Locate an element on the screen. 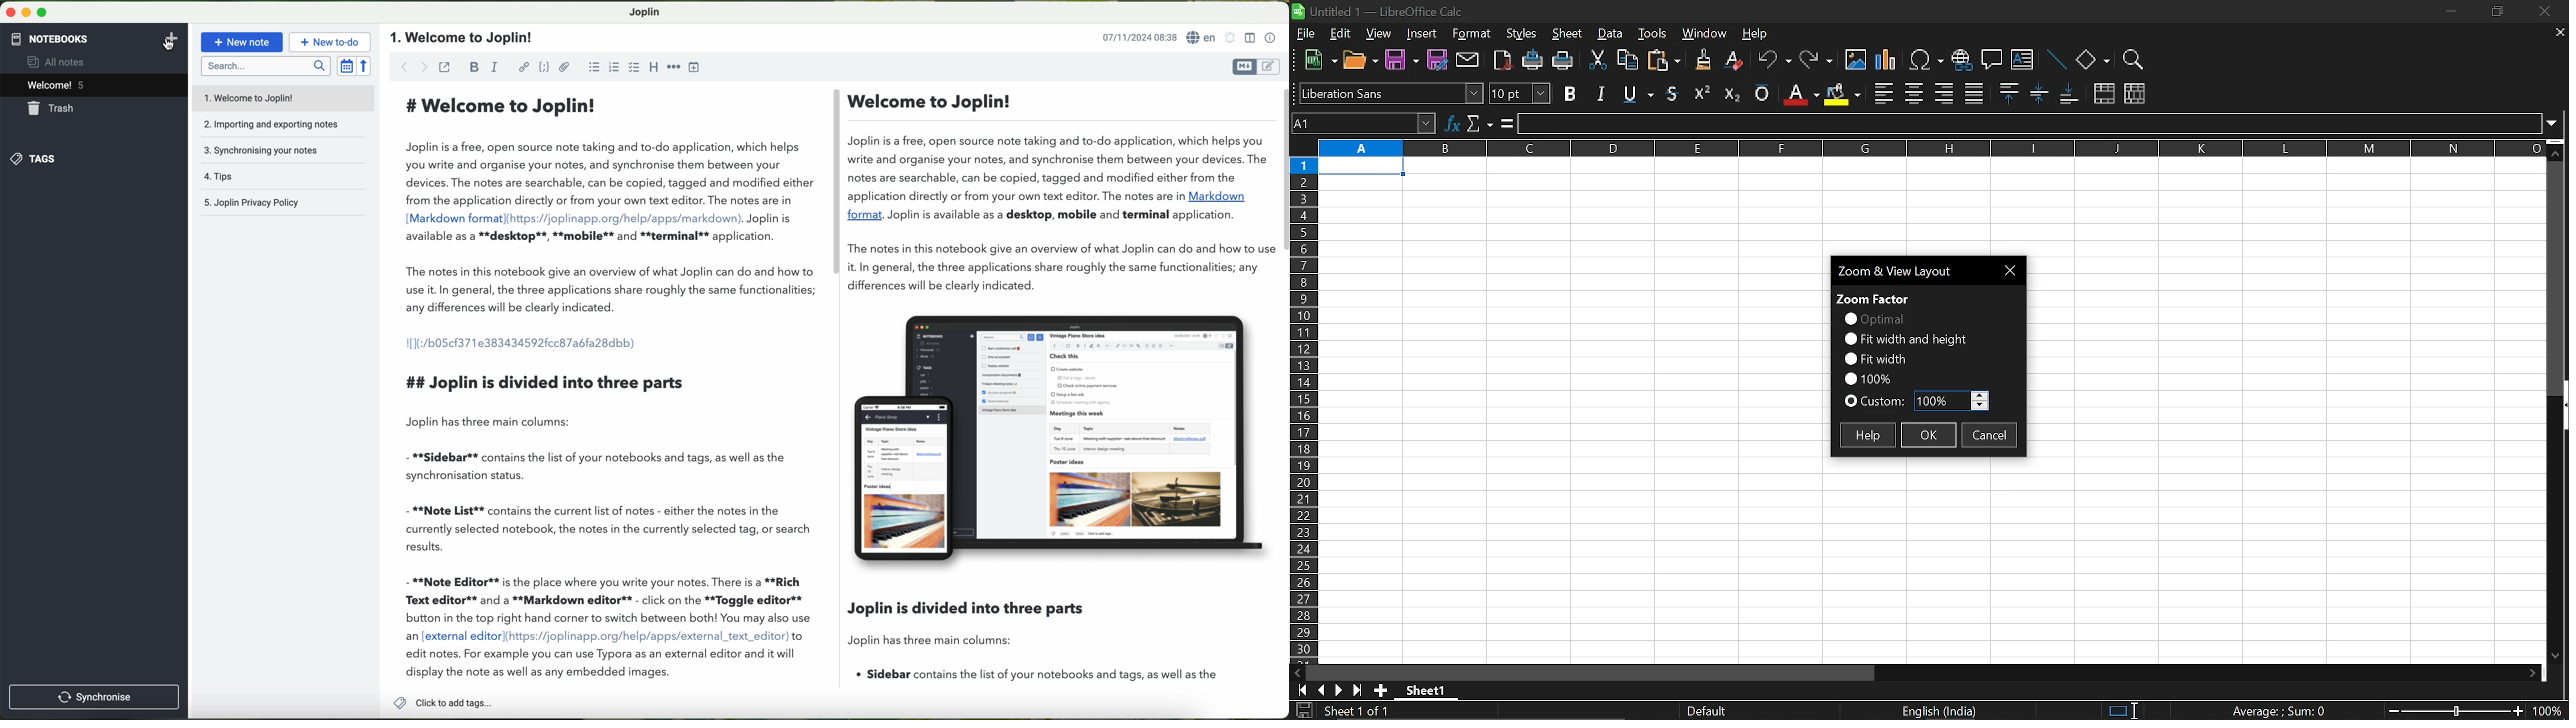 The height and width of the screenshot is (728, 2576). change zoom is located at coordinates (2455, 712).